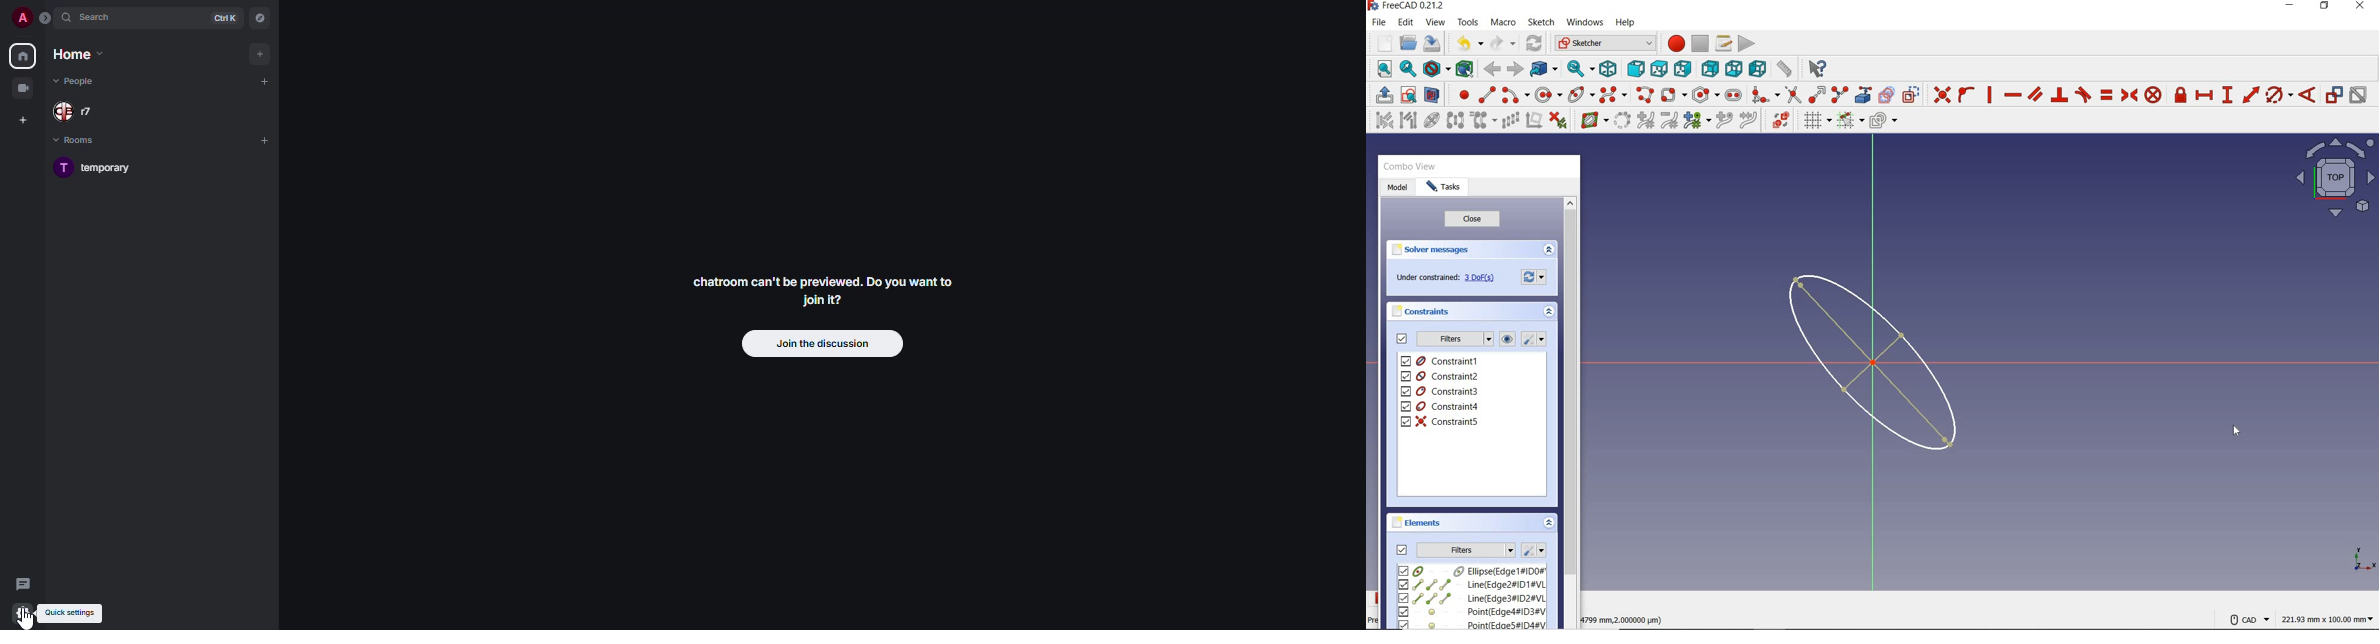 This screenshot has width=2380, height=644. What do you see at coordinates (263, 140) in the screenshot?
I see `add` at bounding box center [263, 140].